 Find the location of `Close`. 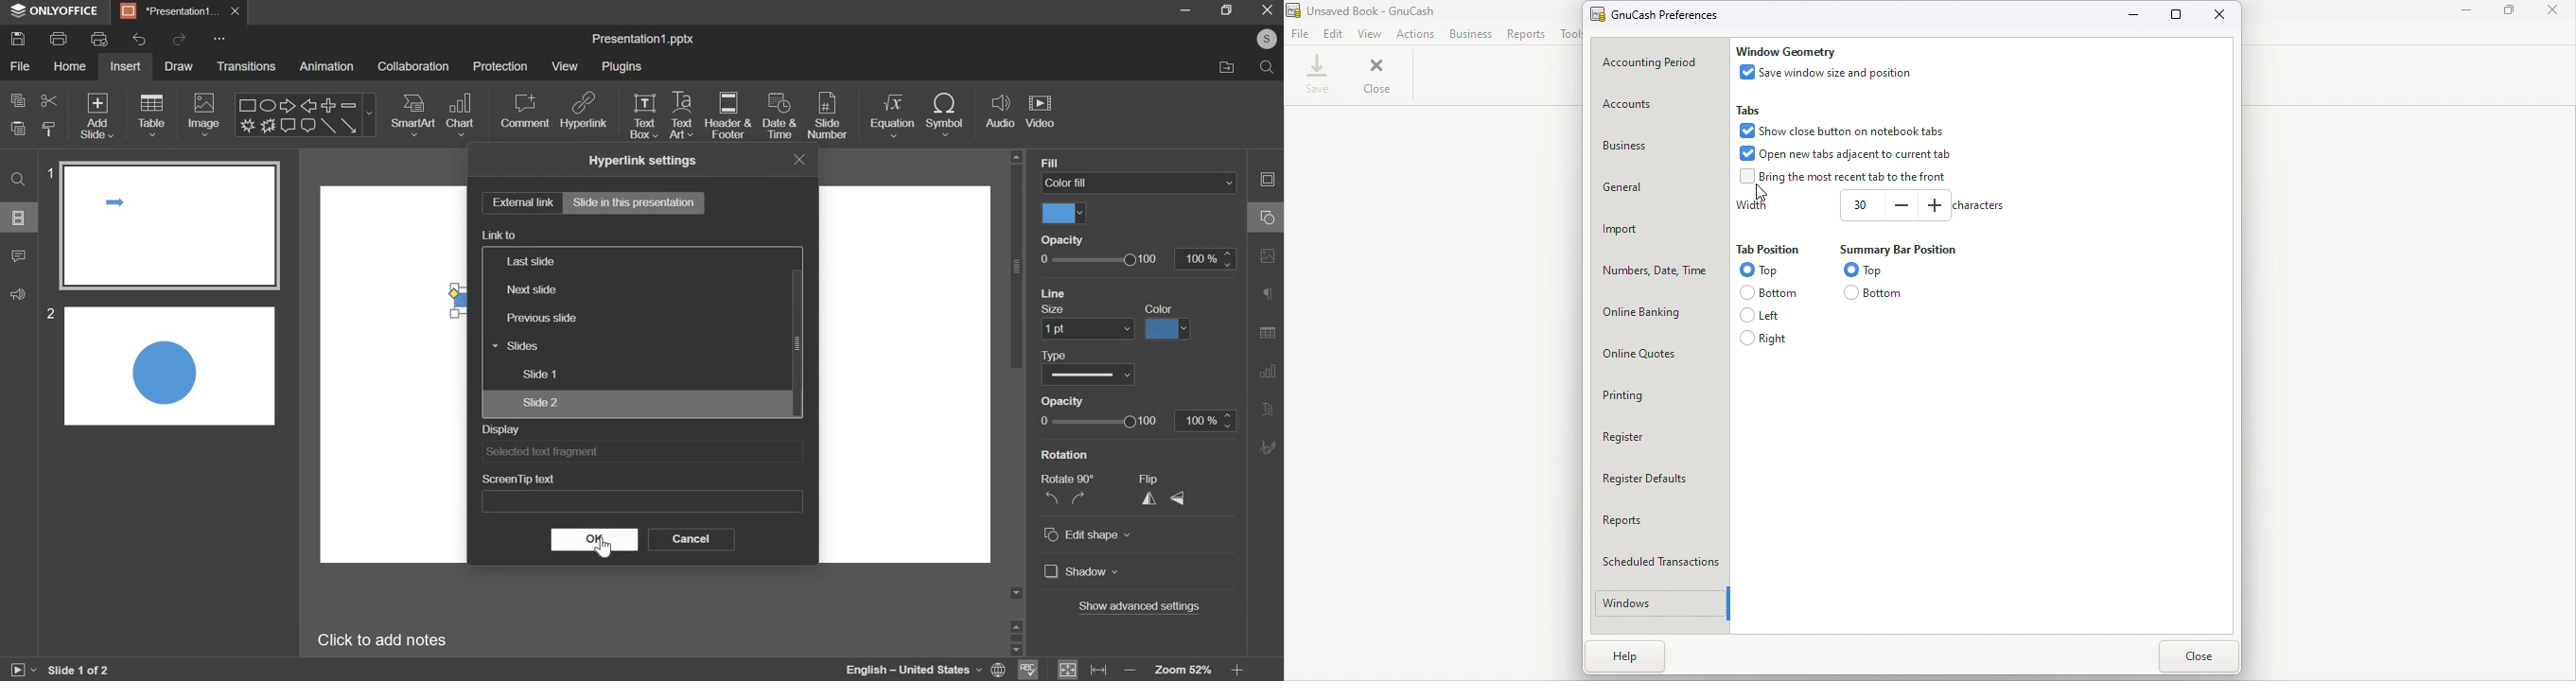

Close is located at coordinates (2217, 16).